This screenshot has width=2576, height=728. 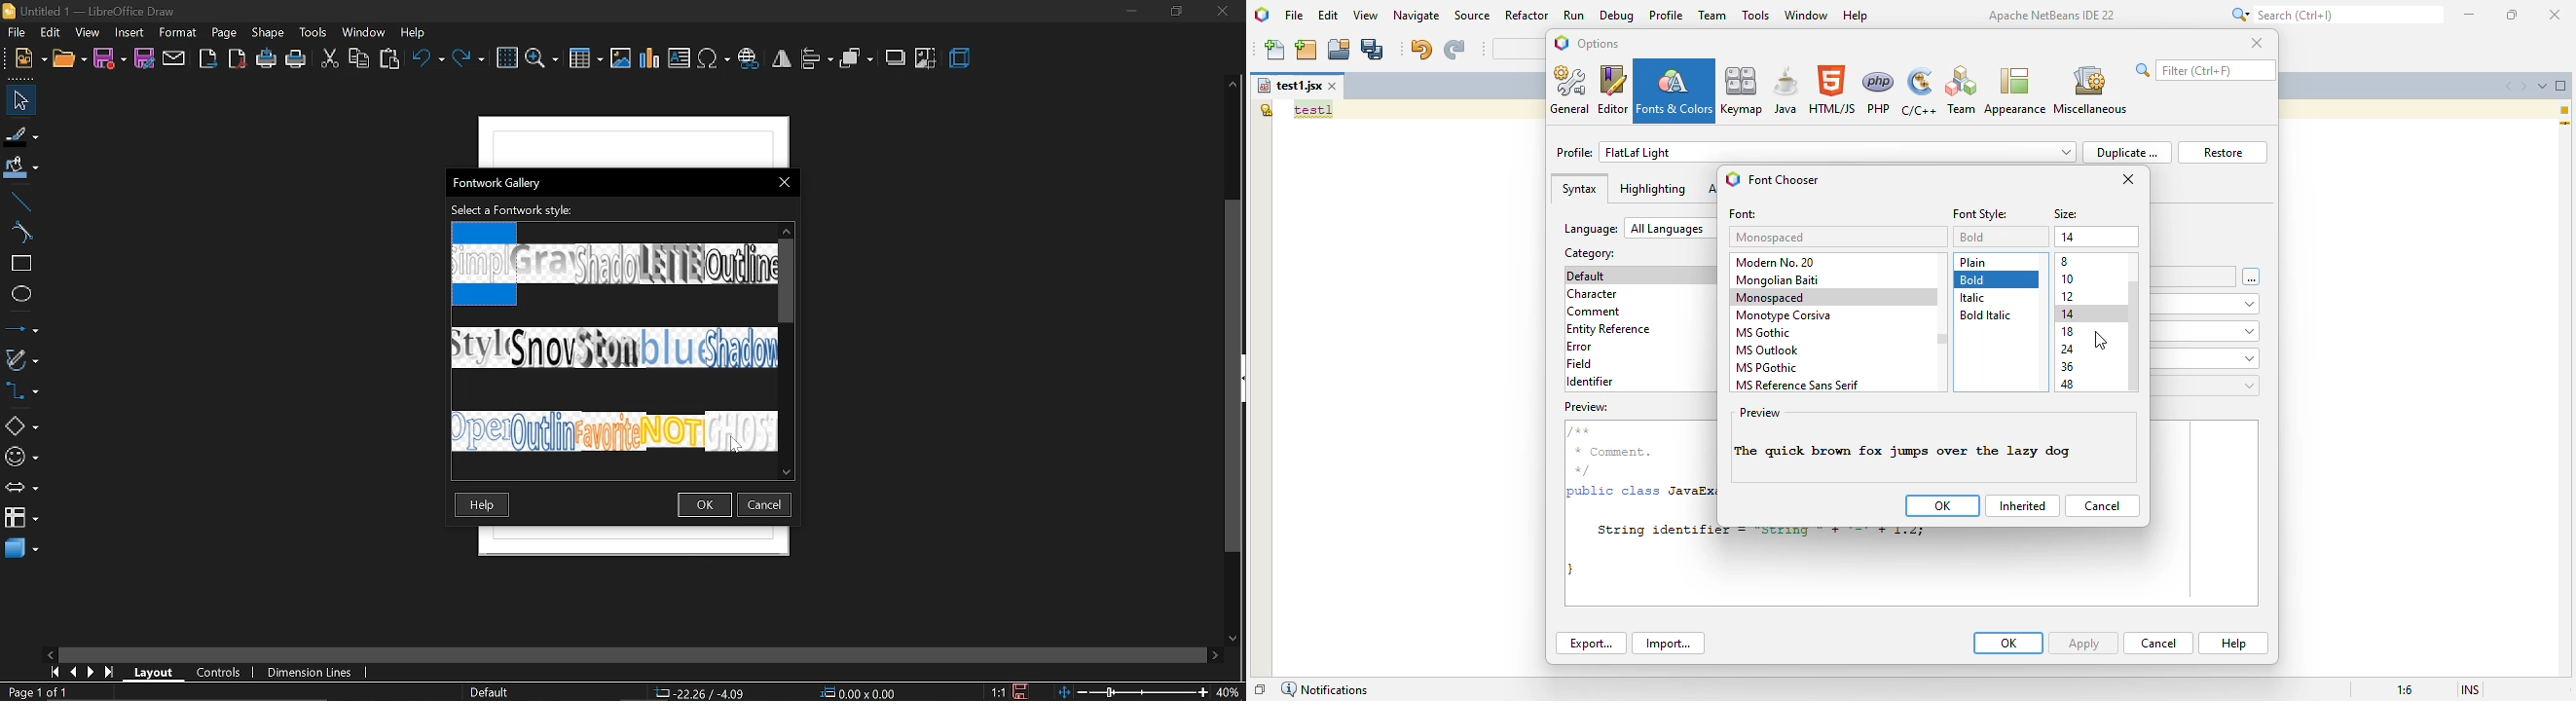 I want to click on public class, so click(x=1615, y=494).